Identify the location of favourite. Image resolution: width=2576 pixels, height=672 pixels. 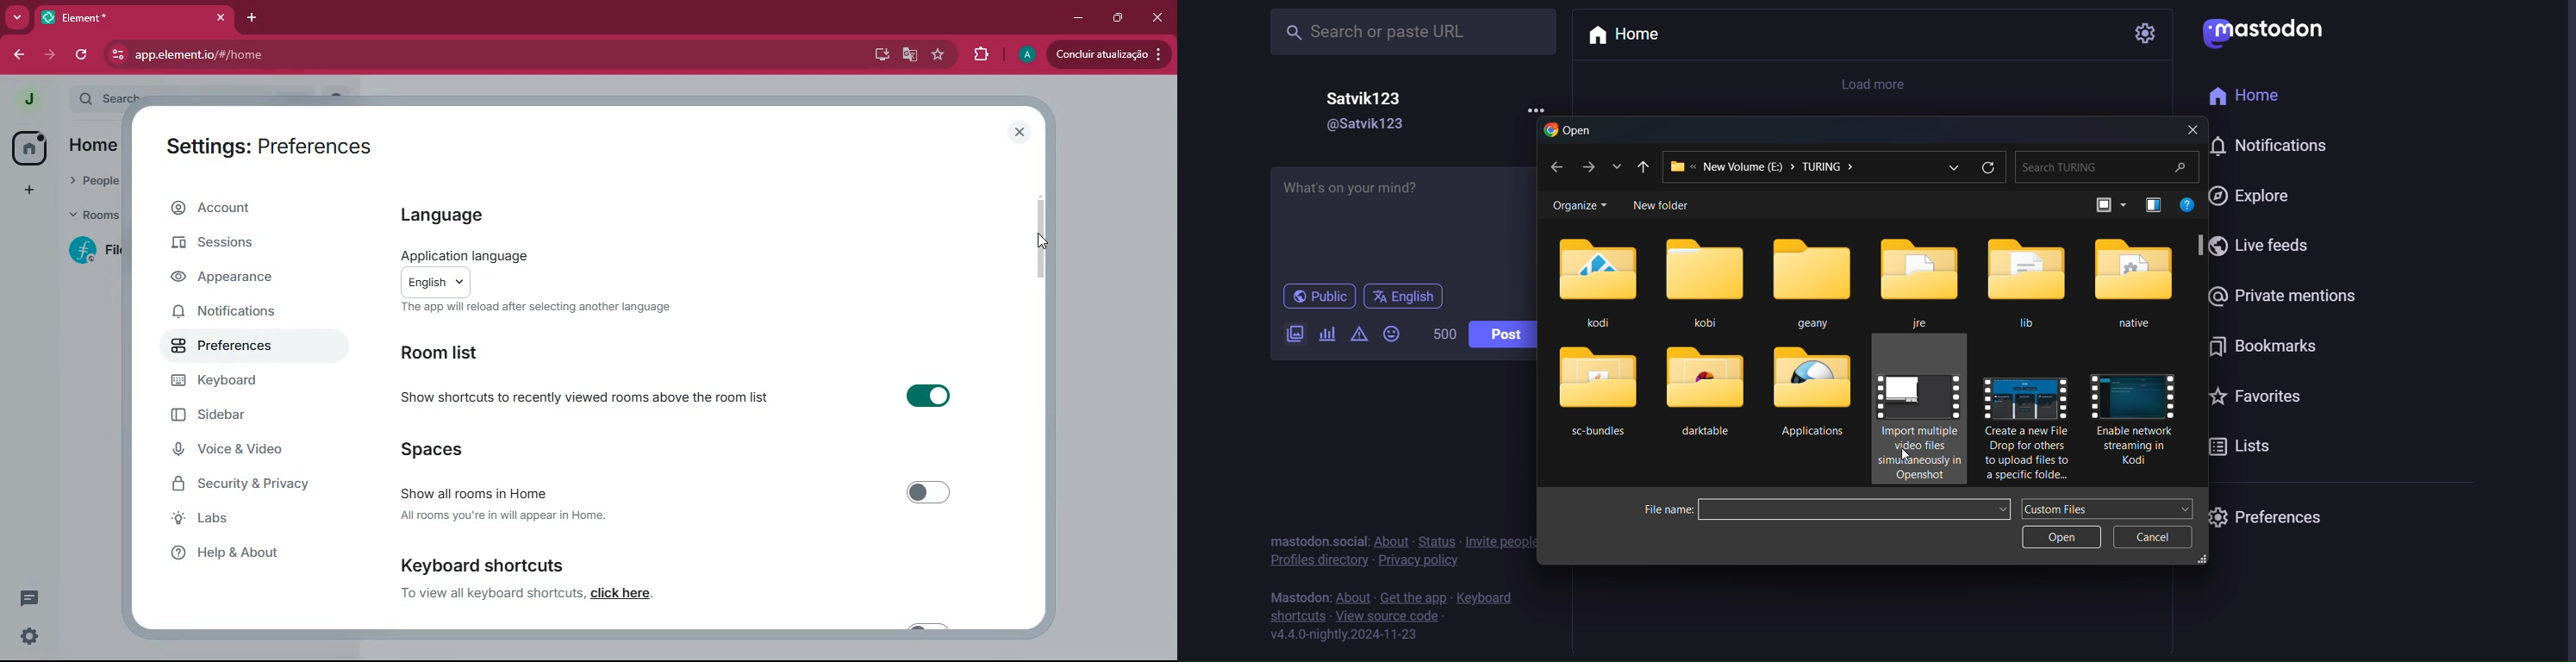
(940, 58).